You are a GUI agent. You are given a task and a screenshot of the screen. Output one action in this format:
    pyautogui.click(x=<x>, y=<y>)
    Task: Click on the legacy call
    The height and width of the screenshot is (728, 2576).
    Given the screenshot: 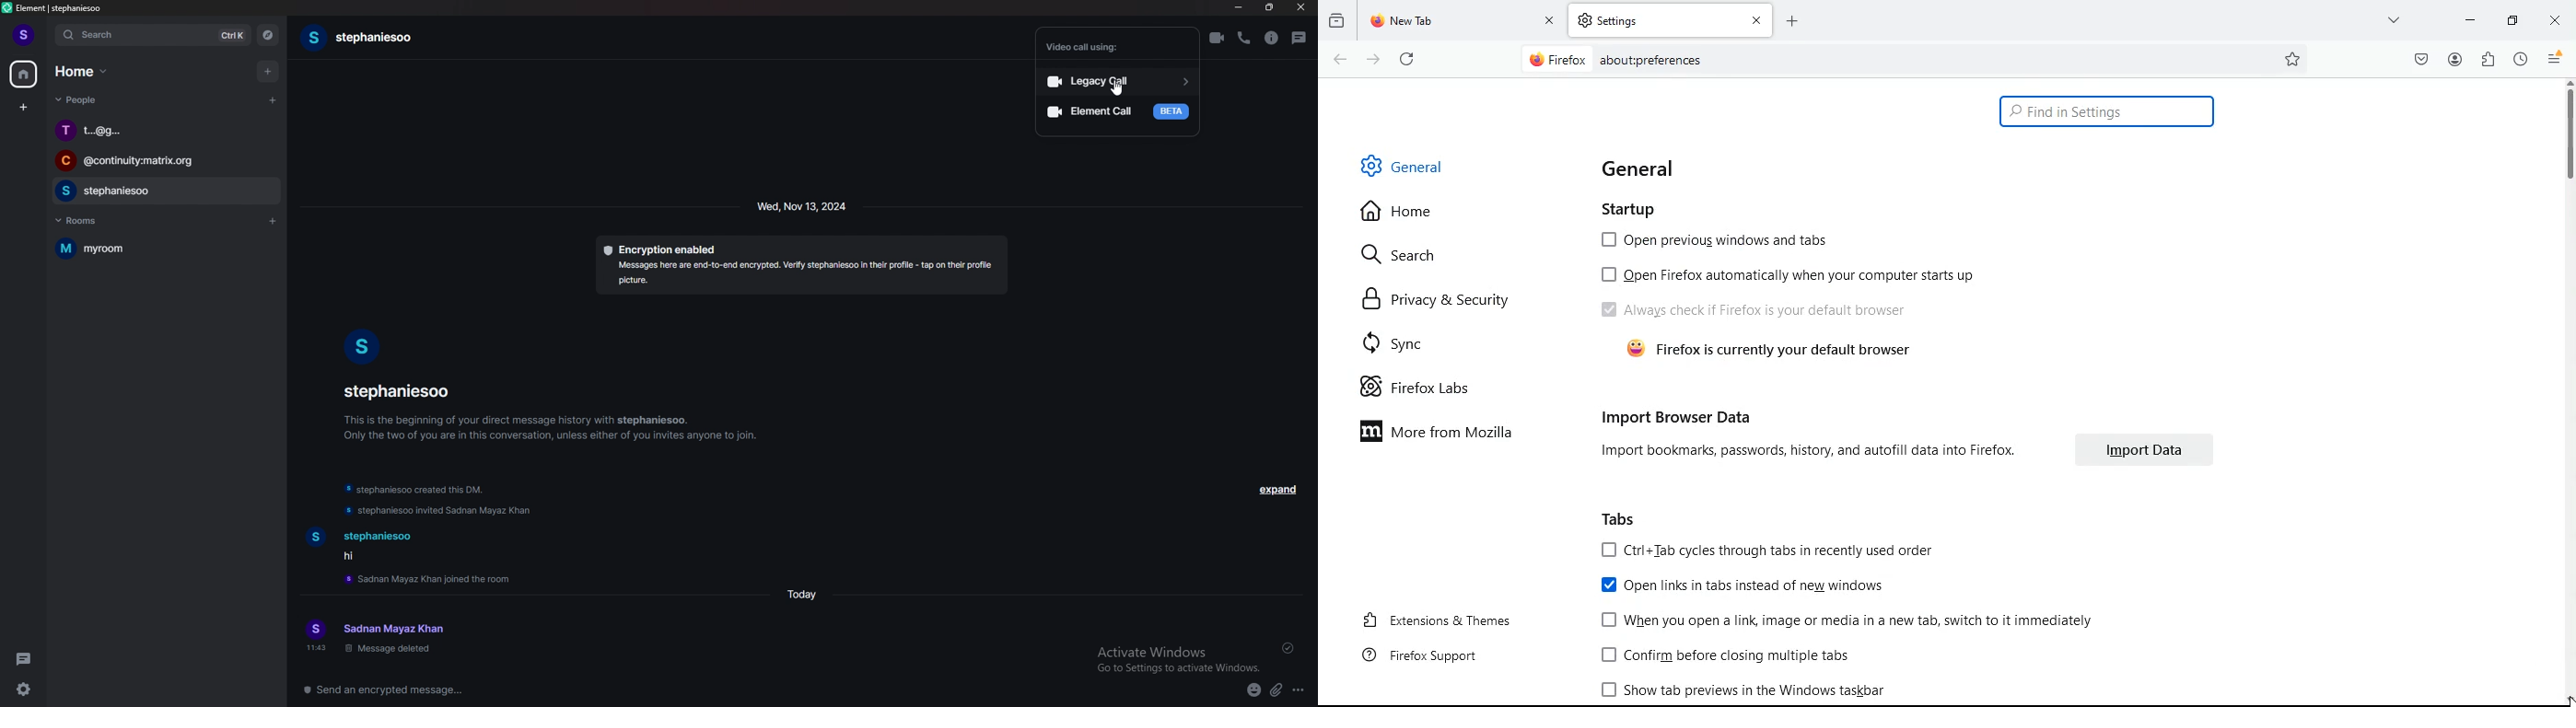 What is the action you would take?
    pyautogui.click(x=1120, y=81)
    